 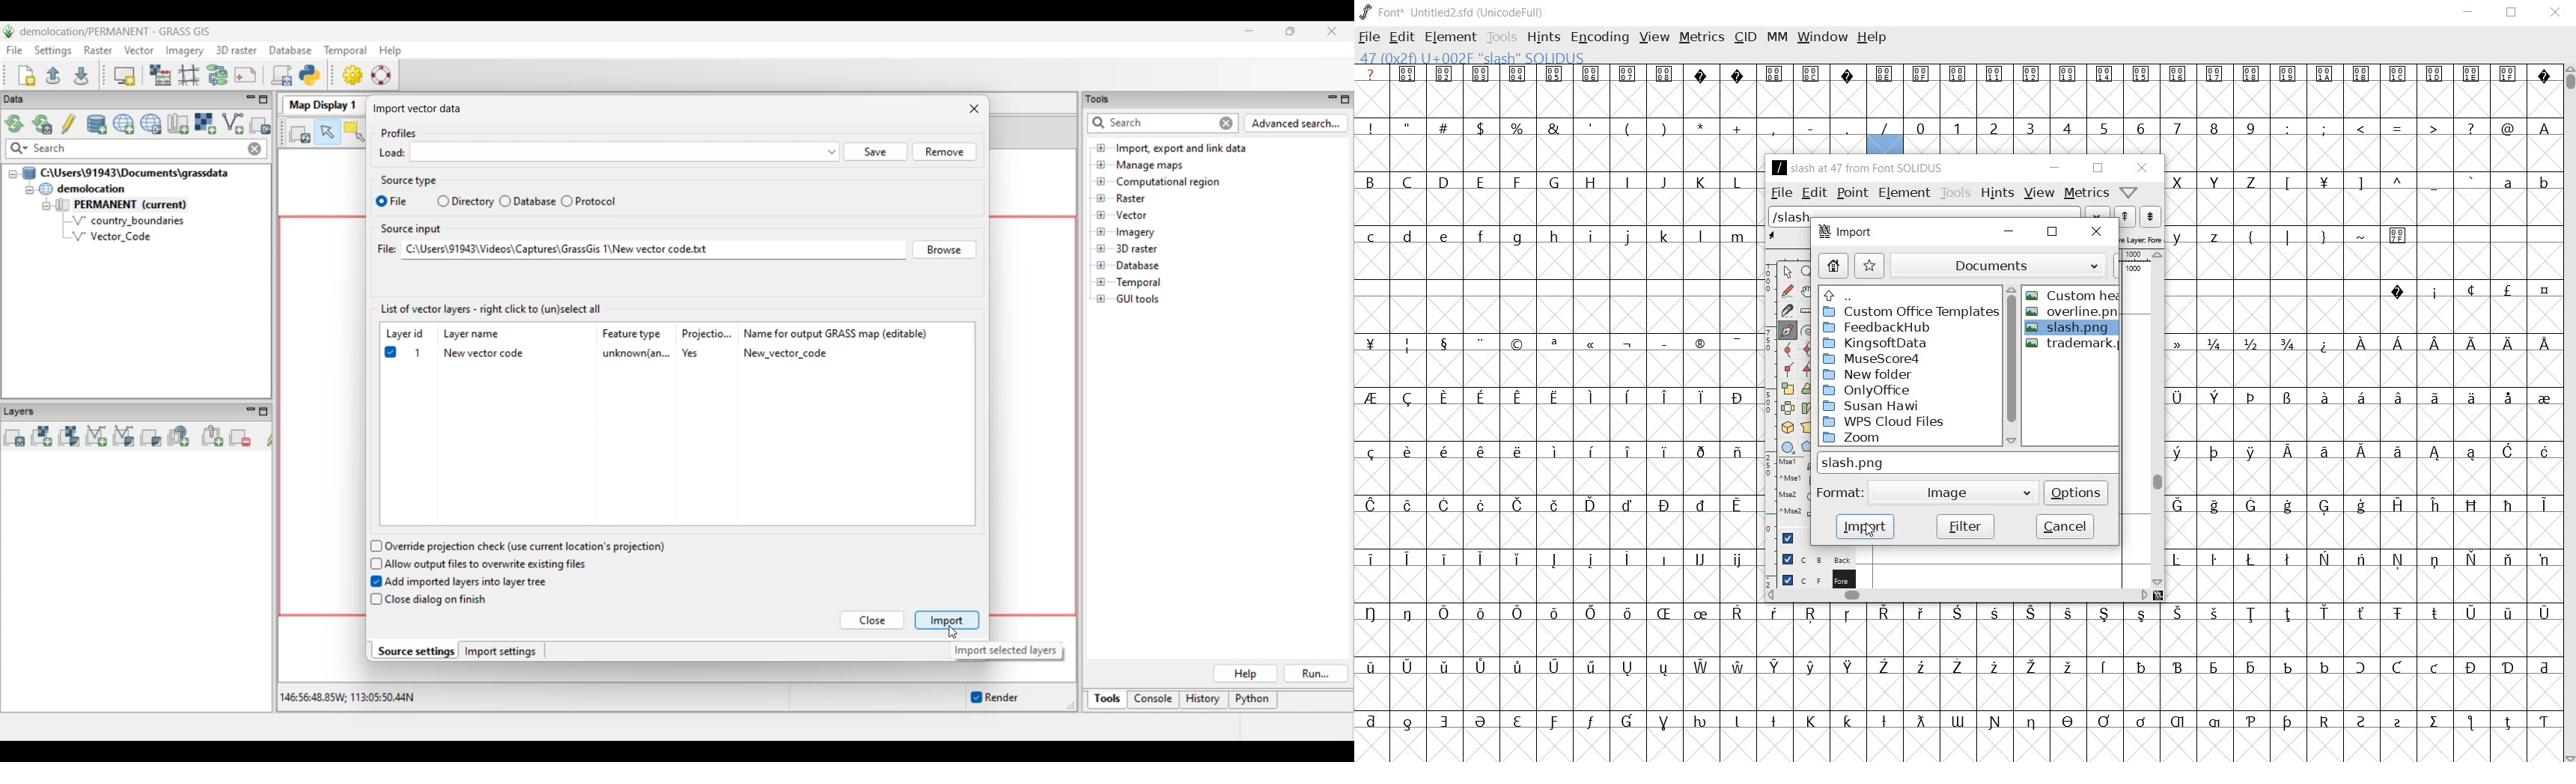 I want to click on flip the selection, so click(x=1787, y=409).